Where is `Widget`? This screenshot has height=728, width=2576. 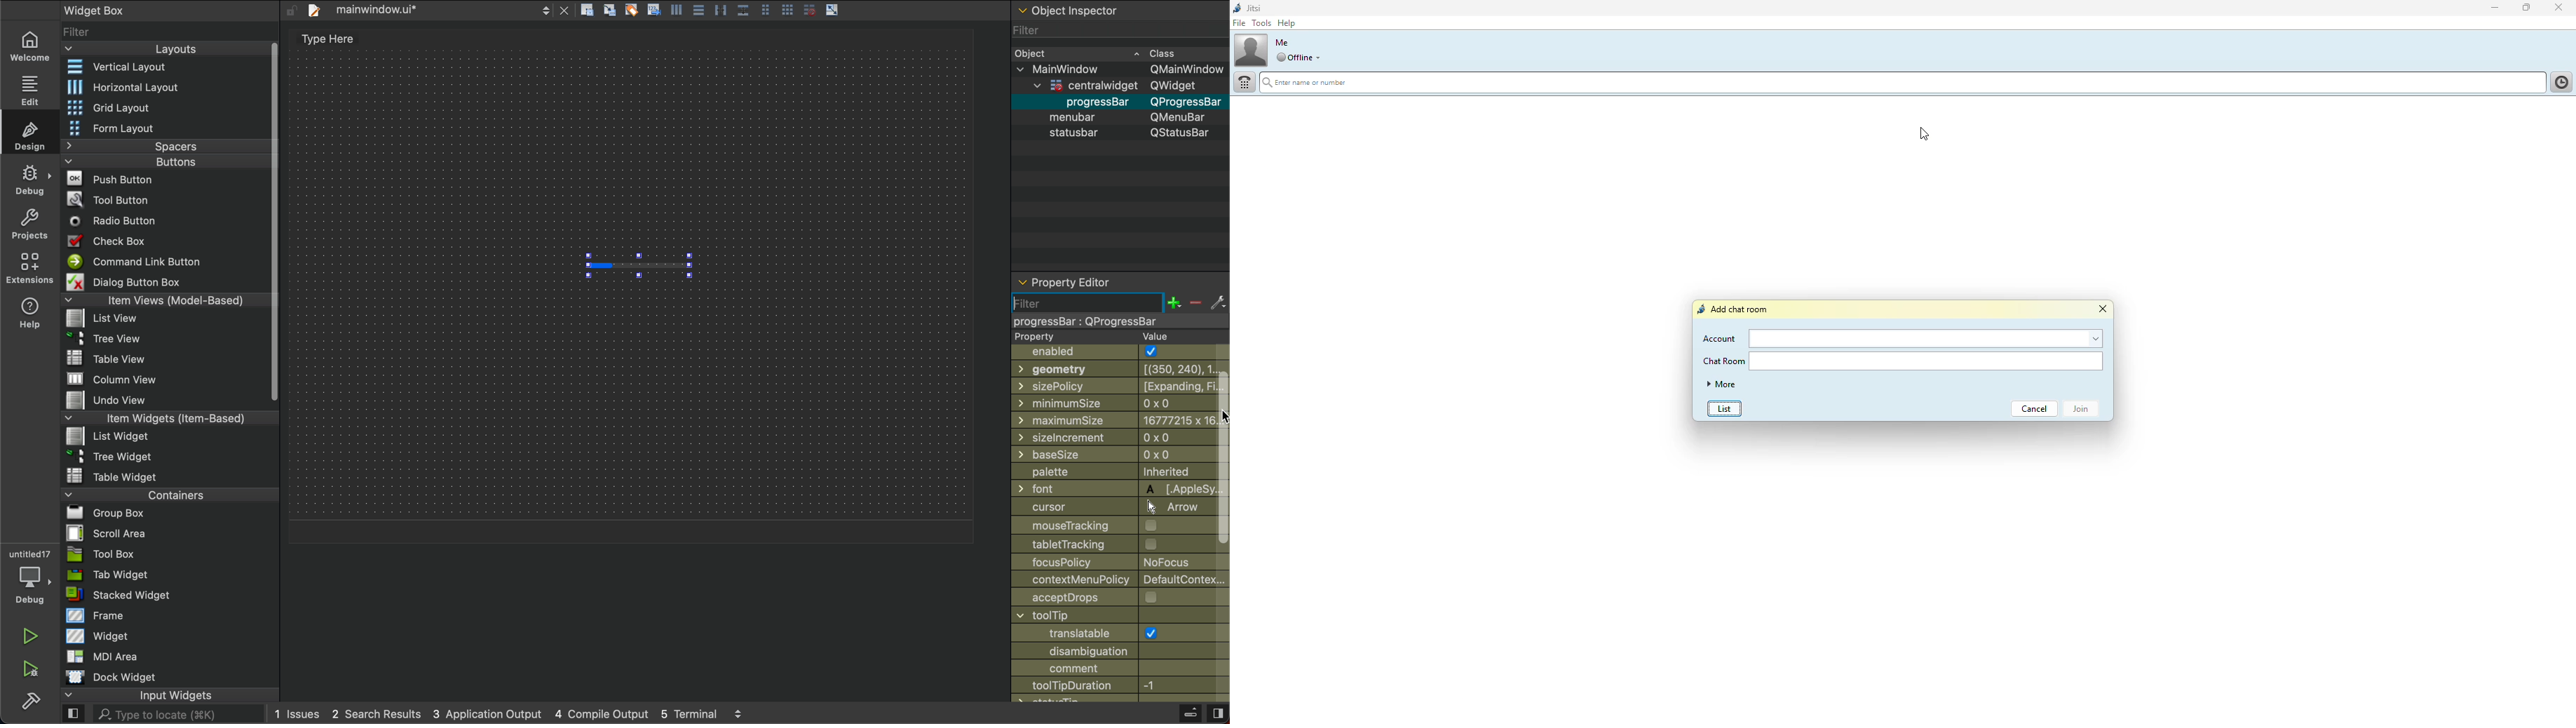 Widget is located at coordinates (100, 635).